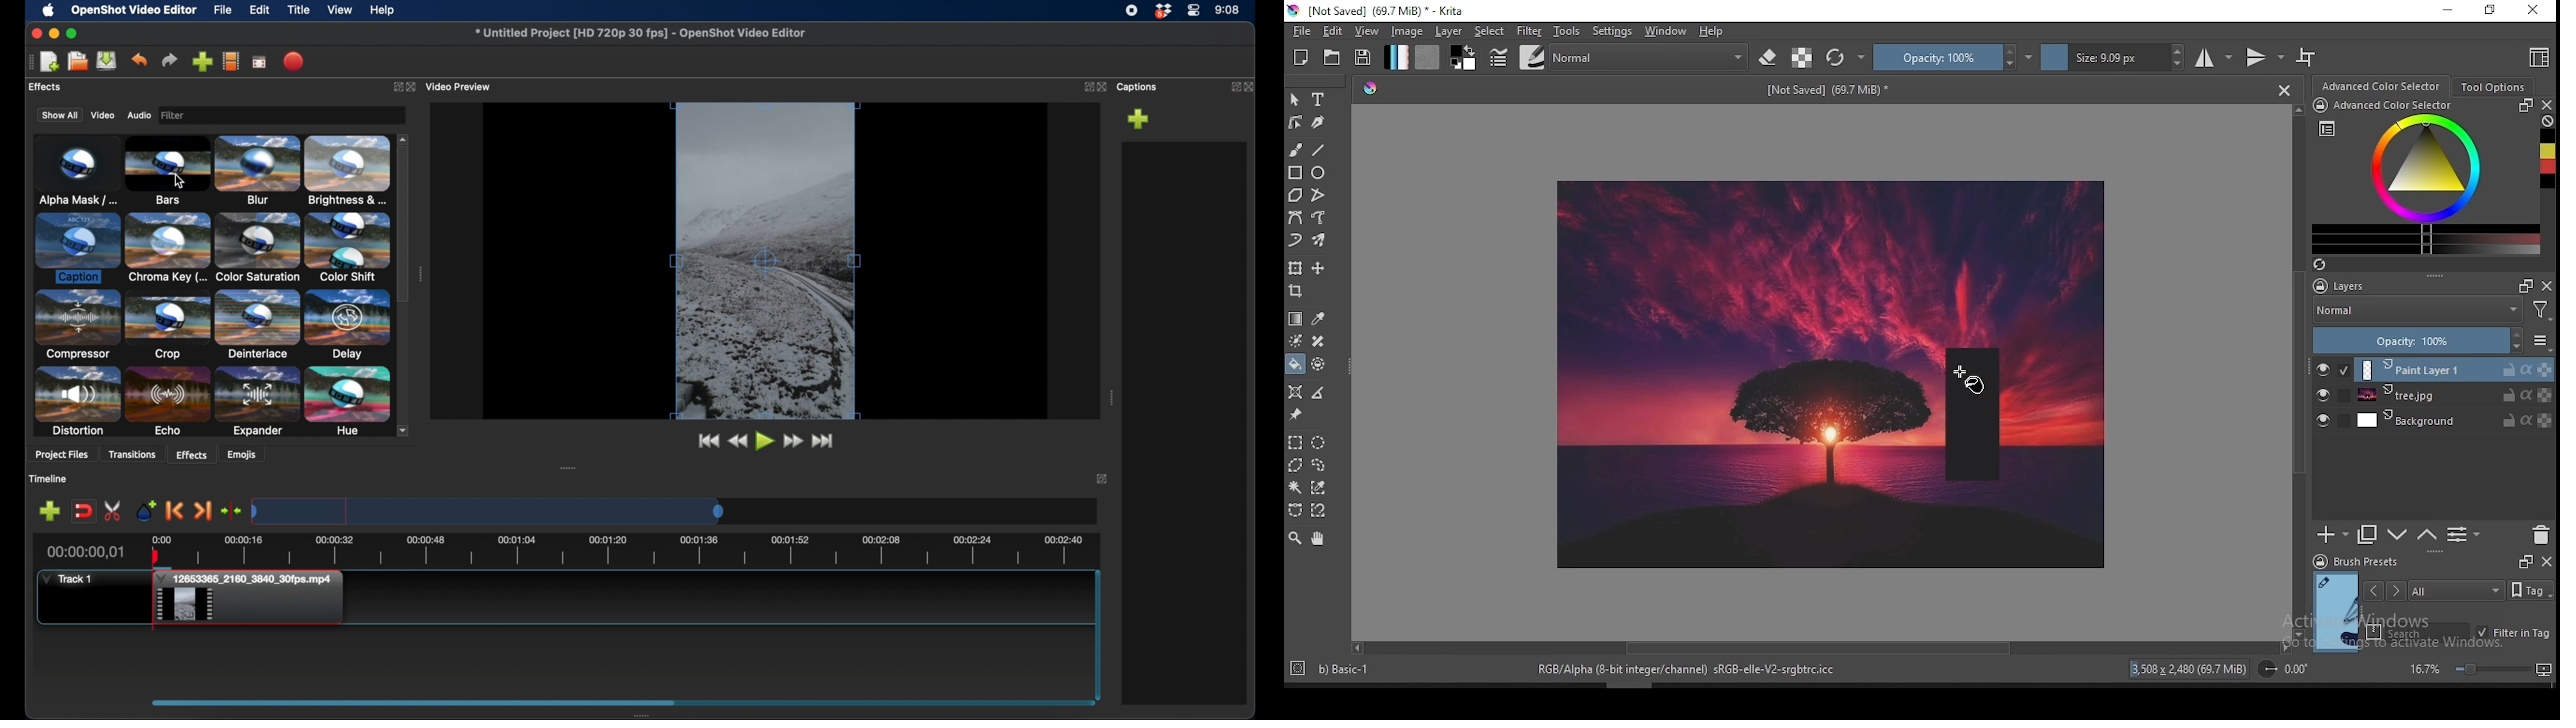  What do you see at coordinates (1321, 149) in the screenshot?
I see `line tool` at bounding box center [1321, 149].